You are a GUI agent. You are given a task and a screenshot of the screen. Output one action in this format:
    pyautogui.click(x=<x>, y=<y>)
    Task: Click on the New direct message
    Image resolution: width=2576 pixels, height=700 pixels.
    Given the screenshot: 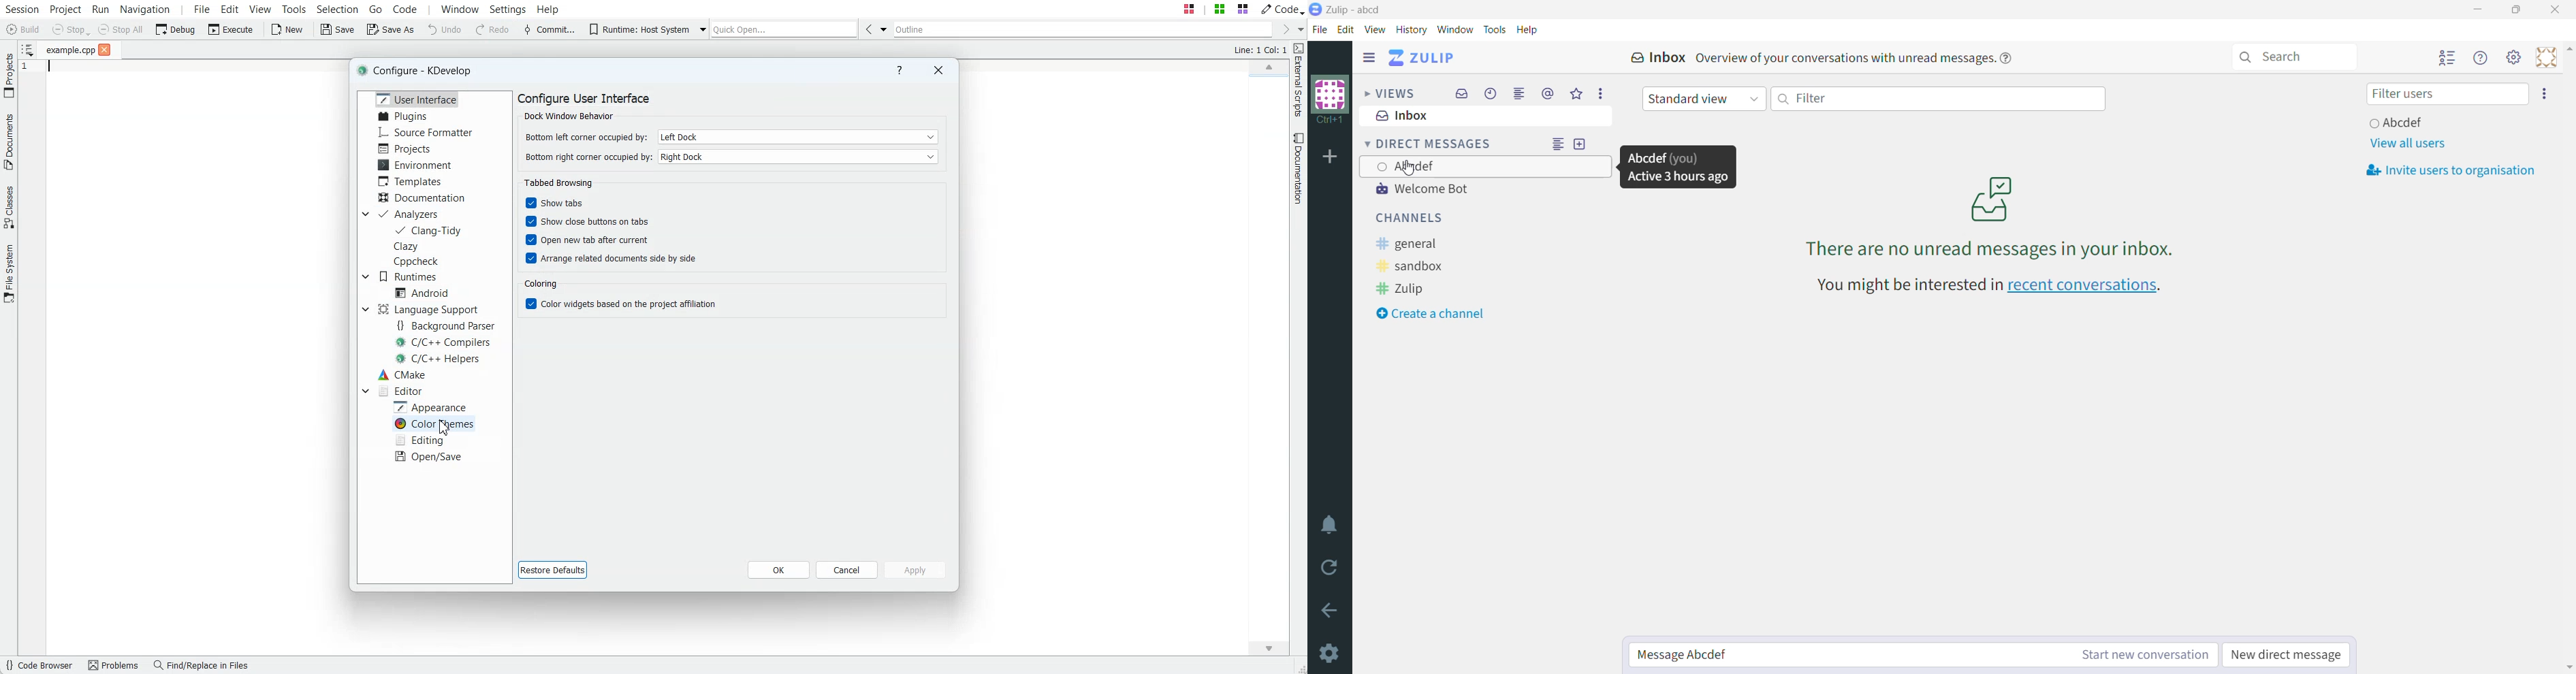 What is the action you would take?
    pyautogui.click(x=2288, y=655)
    